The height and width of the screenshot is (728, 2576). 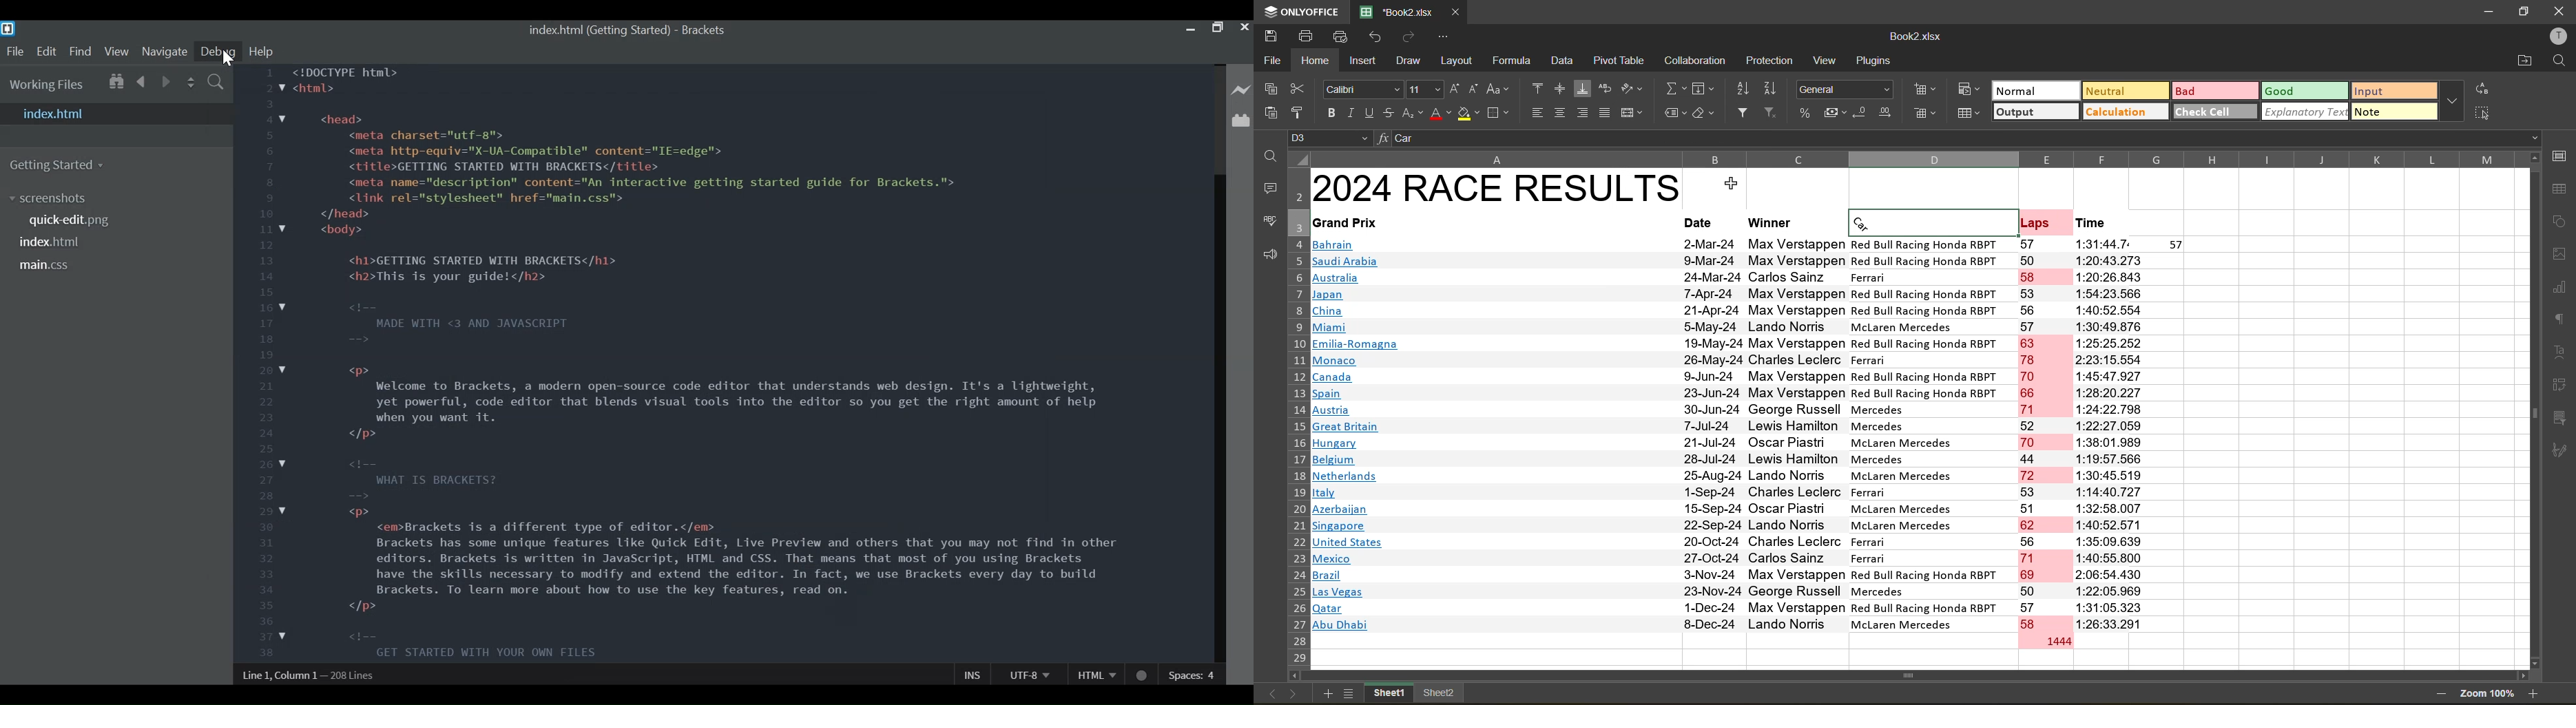 I want to click on Car names, so click(x=1930, y=436).